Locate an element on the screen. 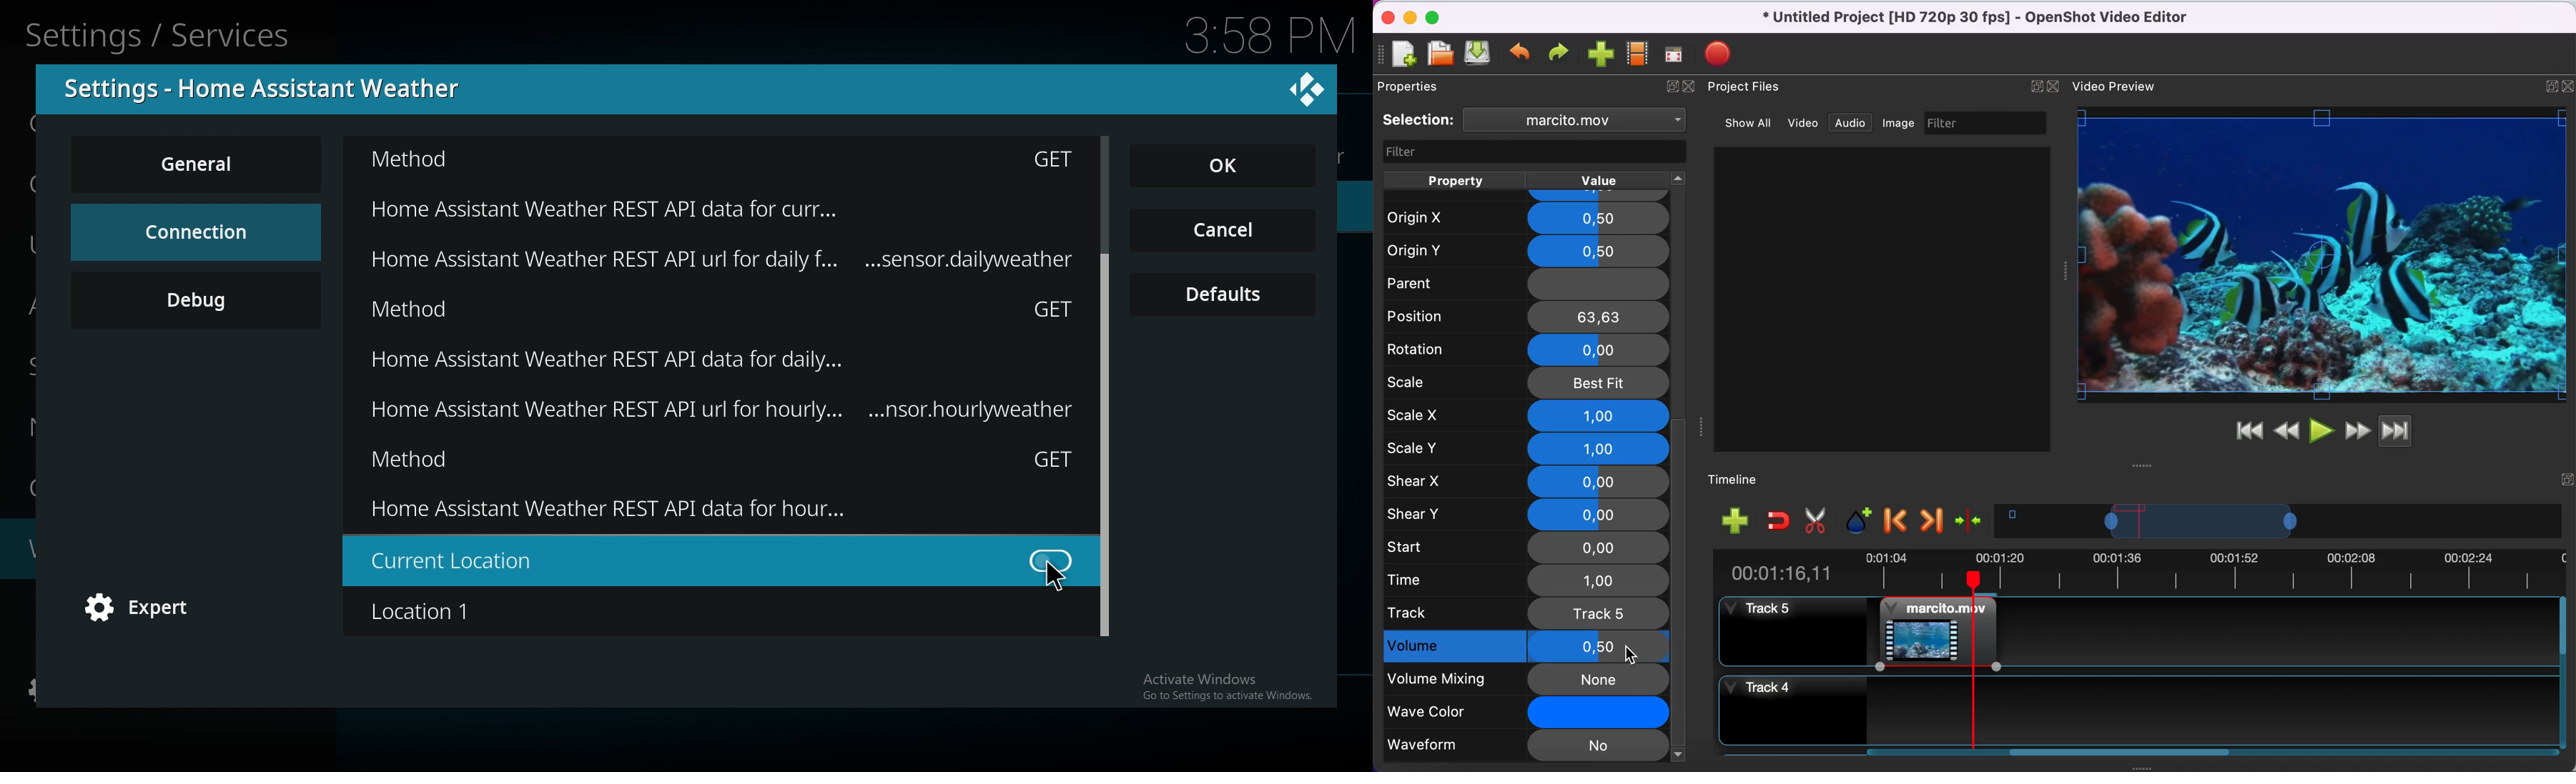  undo is located at coordinates (1522, 54).